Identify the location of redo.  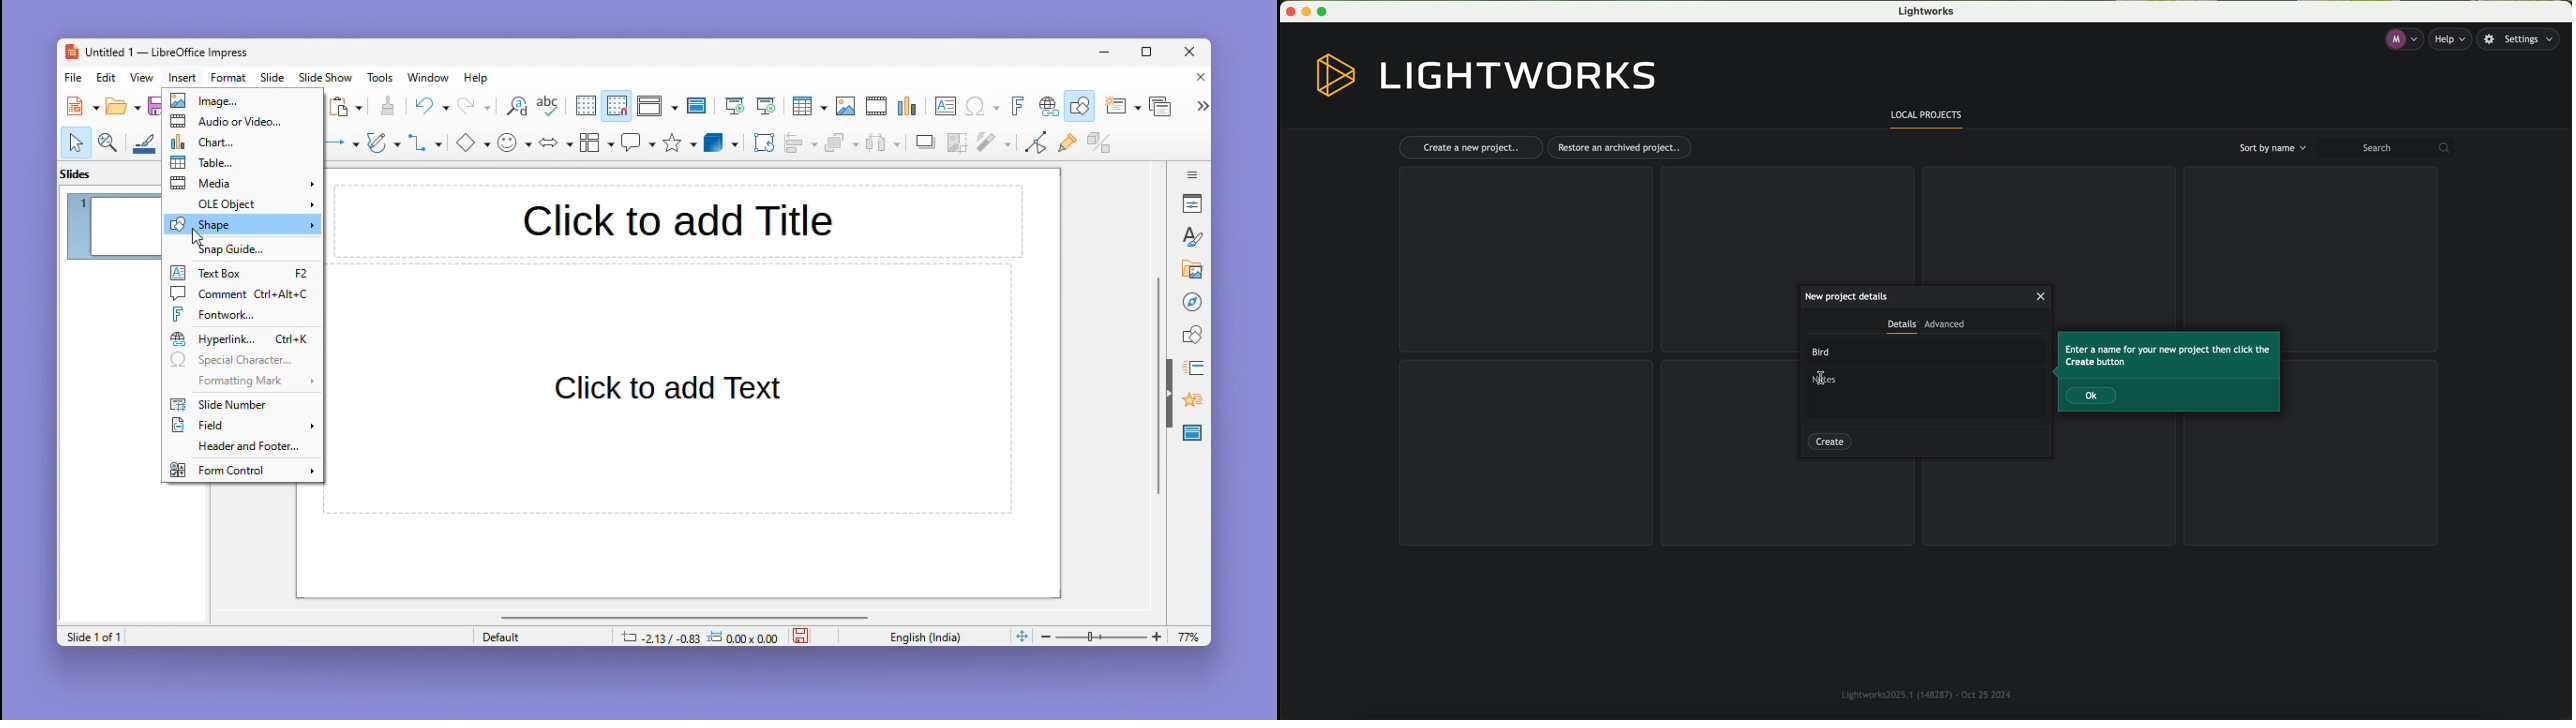
(475, 107).